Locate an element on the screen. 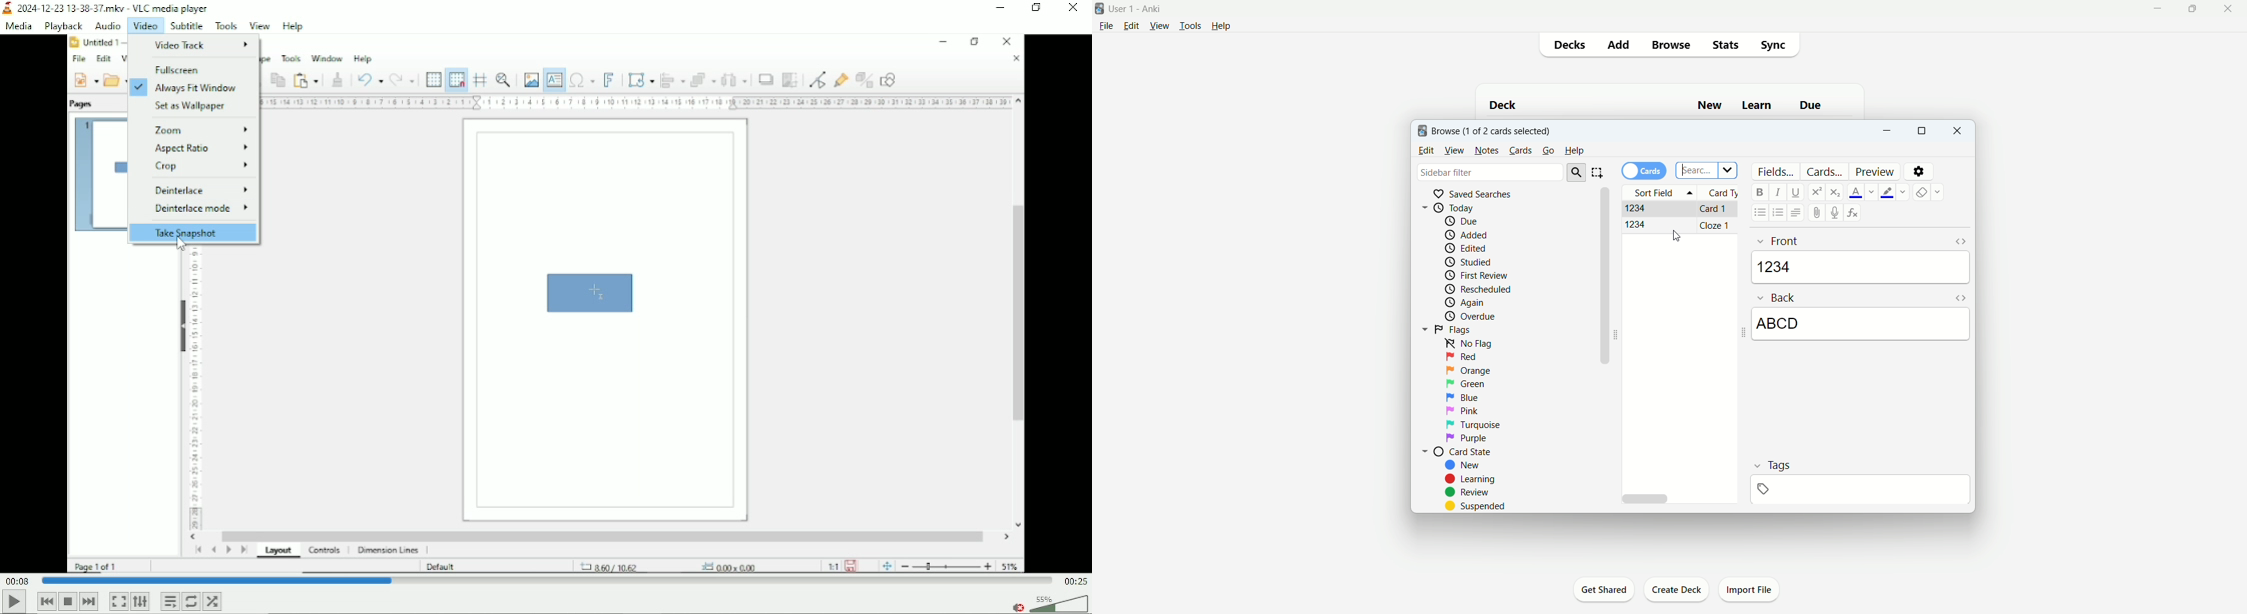 Image resolution: width=2268 pixels, height=616 pixels. card state is located at coordinates (1456, 453).